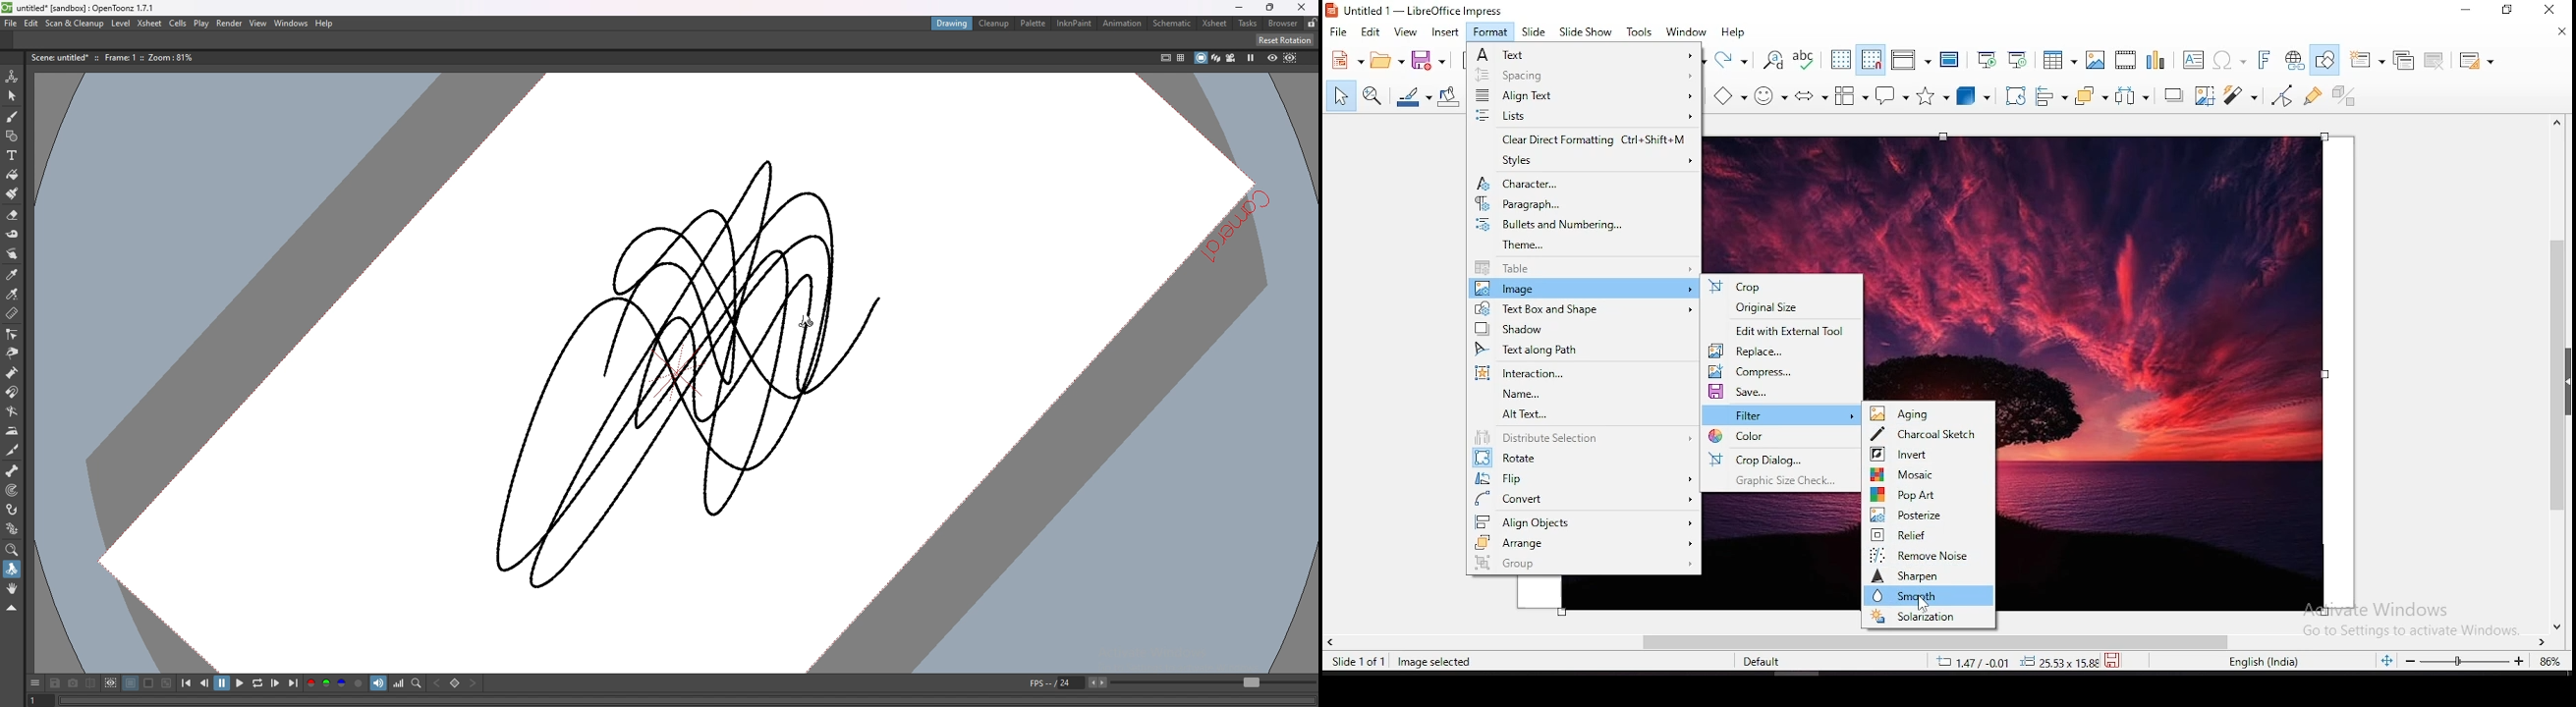 The width and height of the screenshot is (2576, 728). What do you see at coordinates (1929, 596) in the screenshot?
I see `smooth` at bounding box center [1929, 596].